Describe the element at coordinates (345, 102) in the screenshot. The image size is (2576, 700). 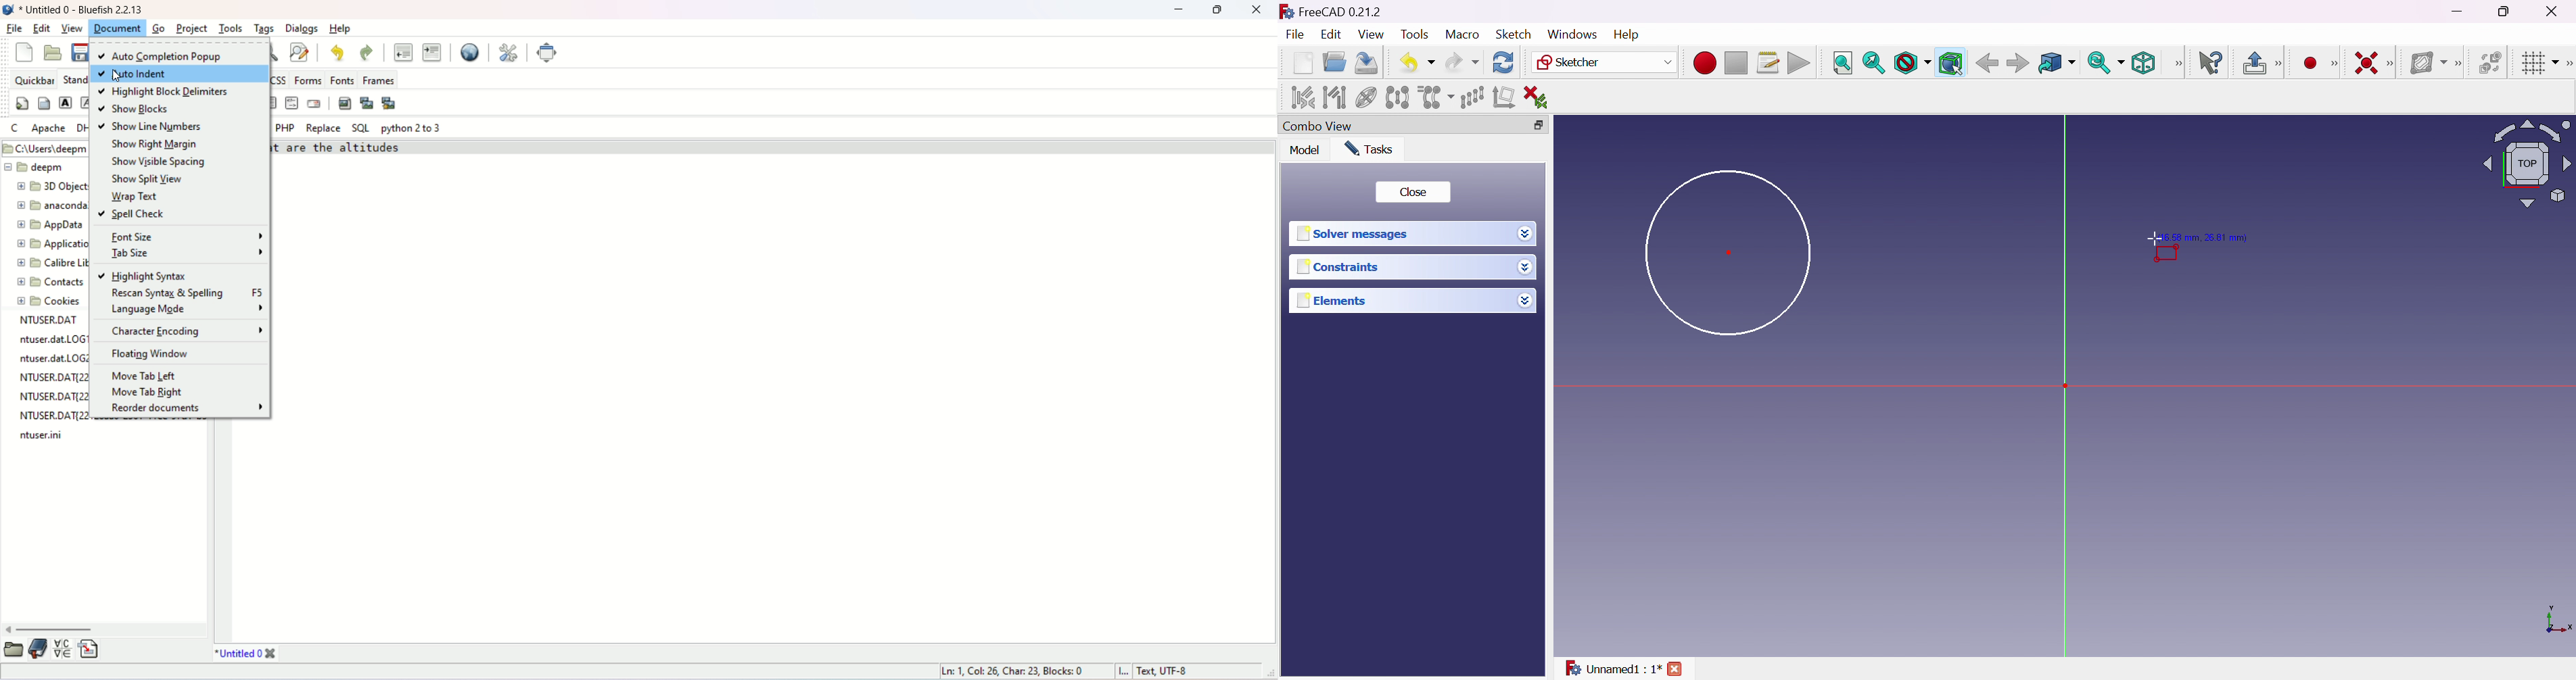
I see `insert images` at that location.